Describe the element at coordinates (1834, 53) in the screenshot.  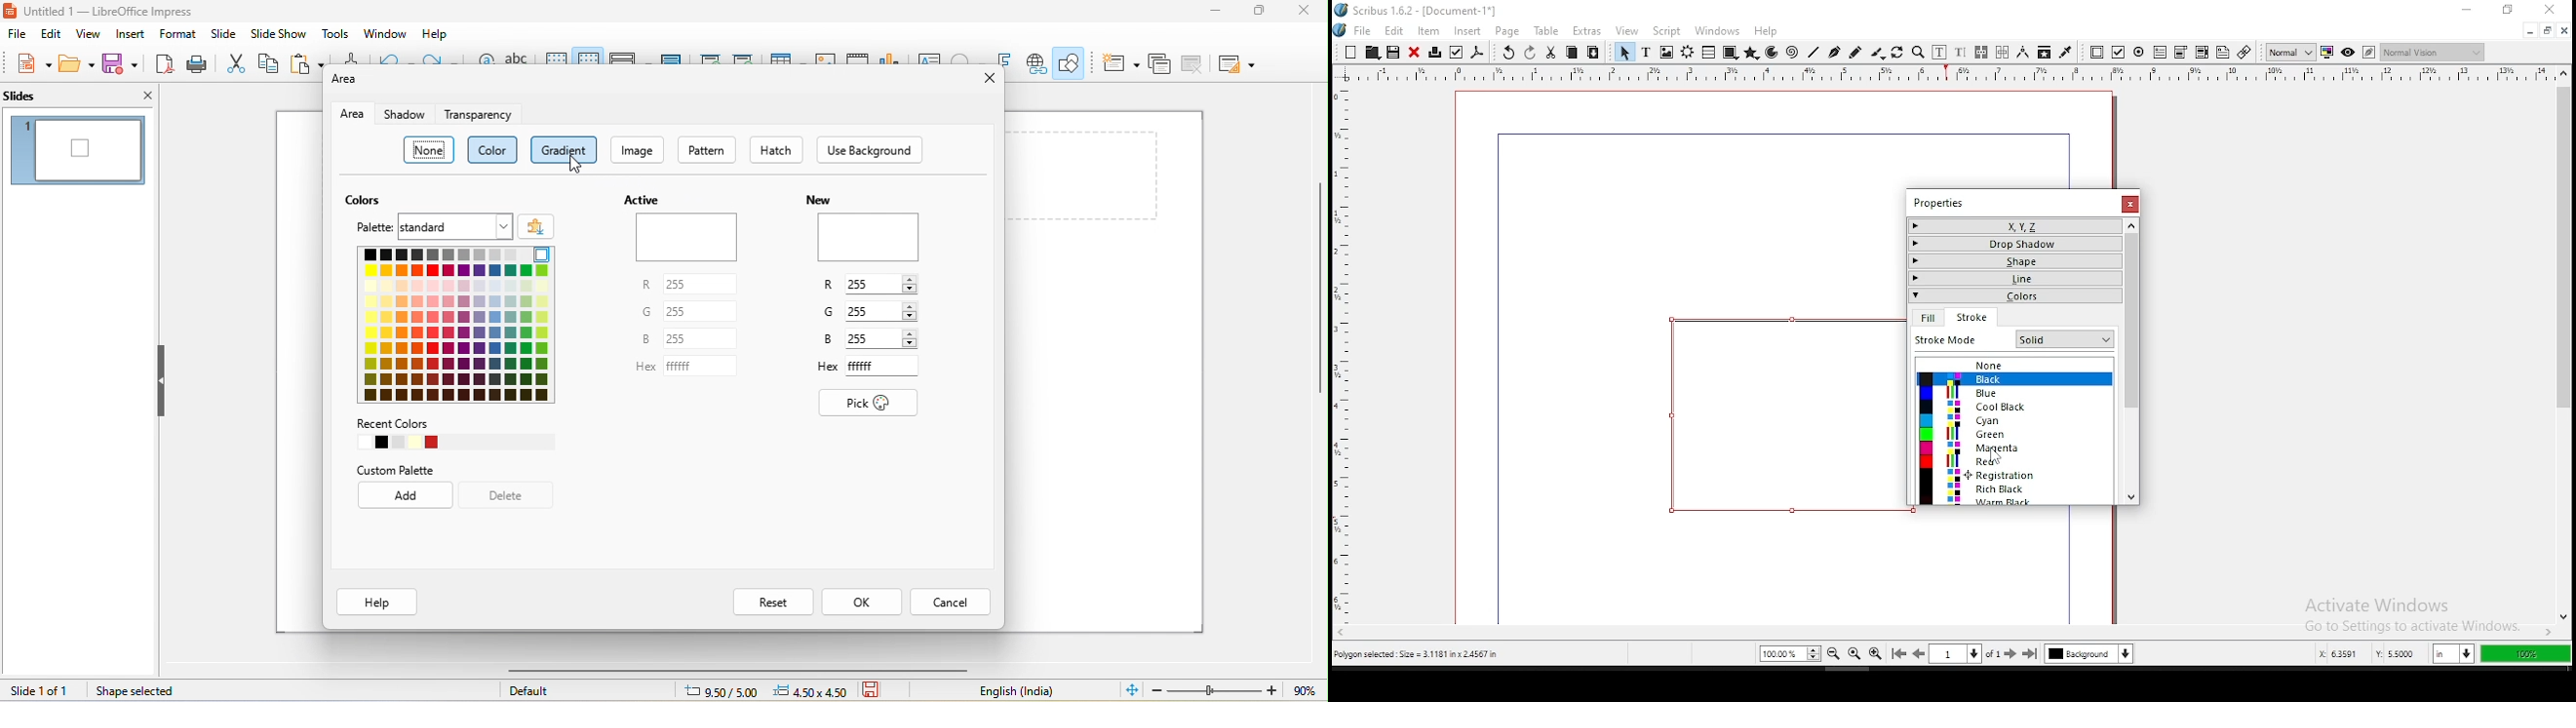
I see `bezier curve` at that location.